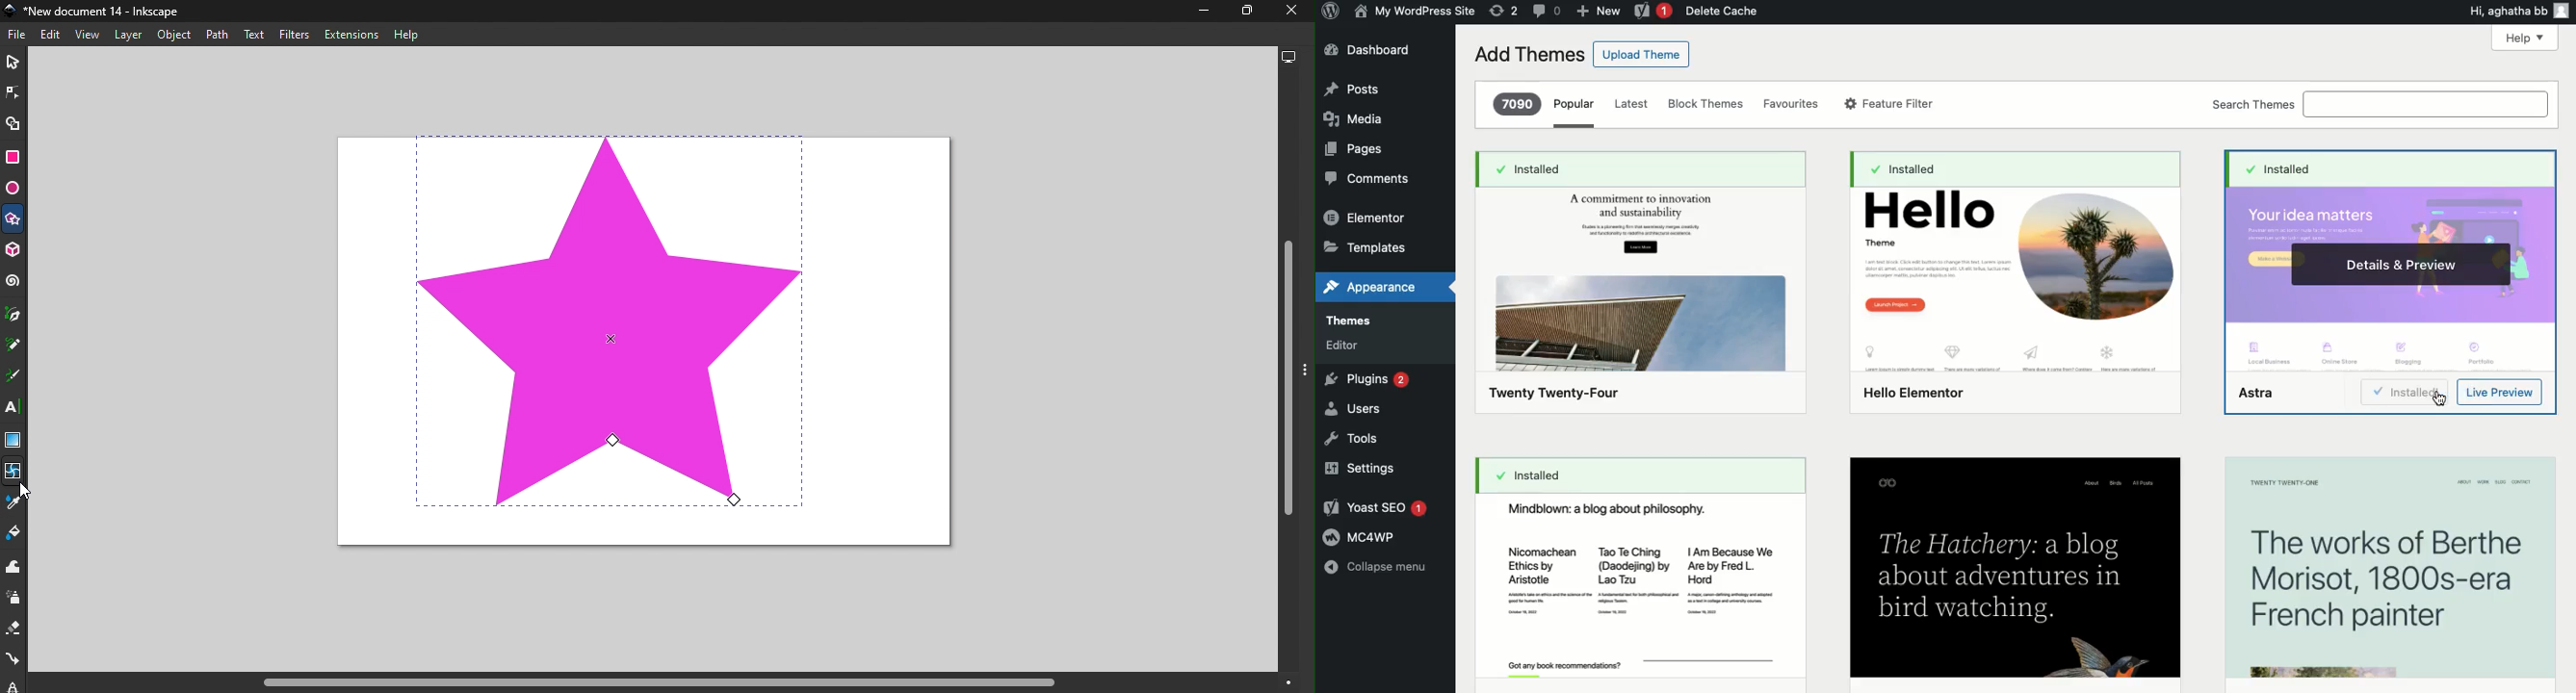 This screenshot has height=700, width=2576. I want to click on Users, so click(1366, 410).